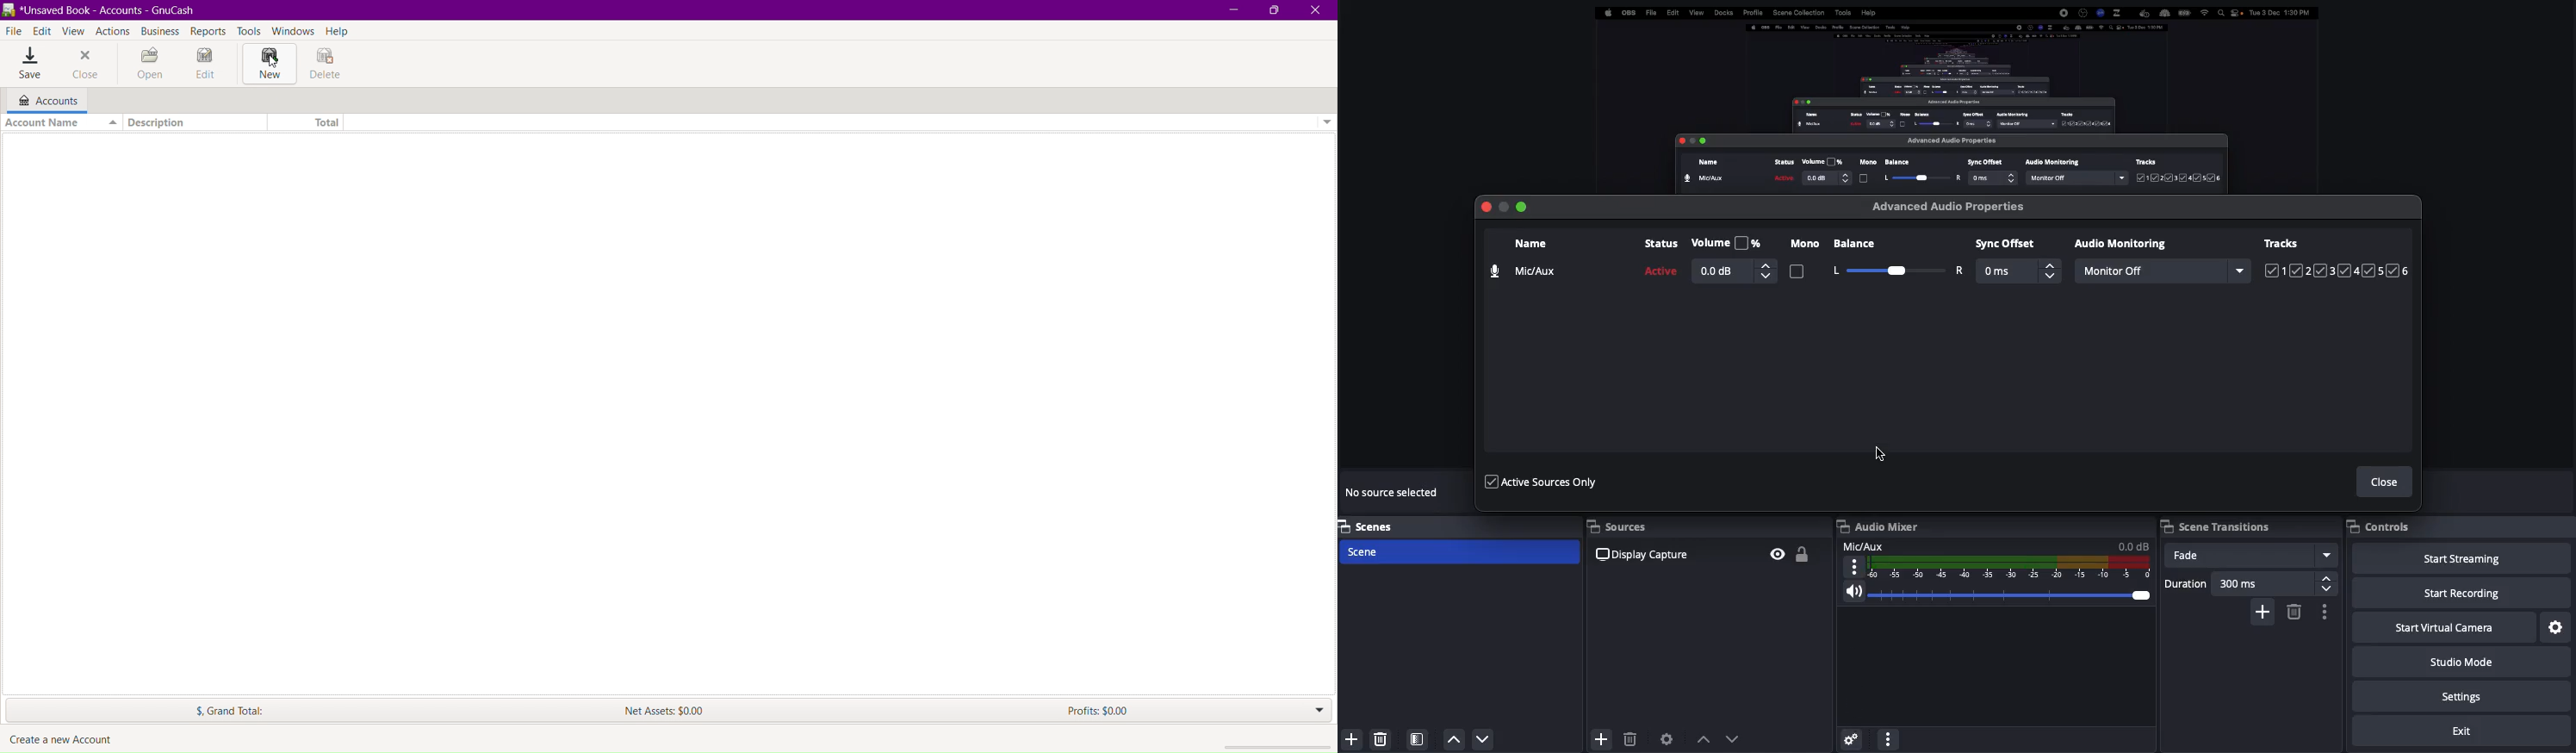  What do you see at coordinates (2325, 611) in the screenshot?
I see `Options` at bounding box center [2325, 611].